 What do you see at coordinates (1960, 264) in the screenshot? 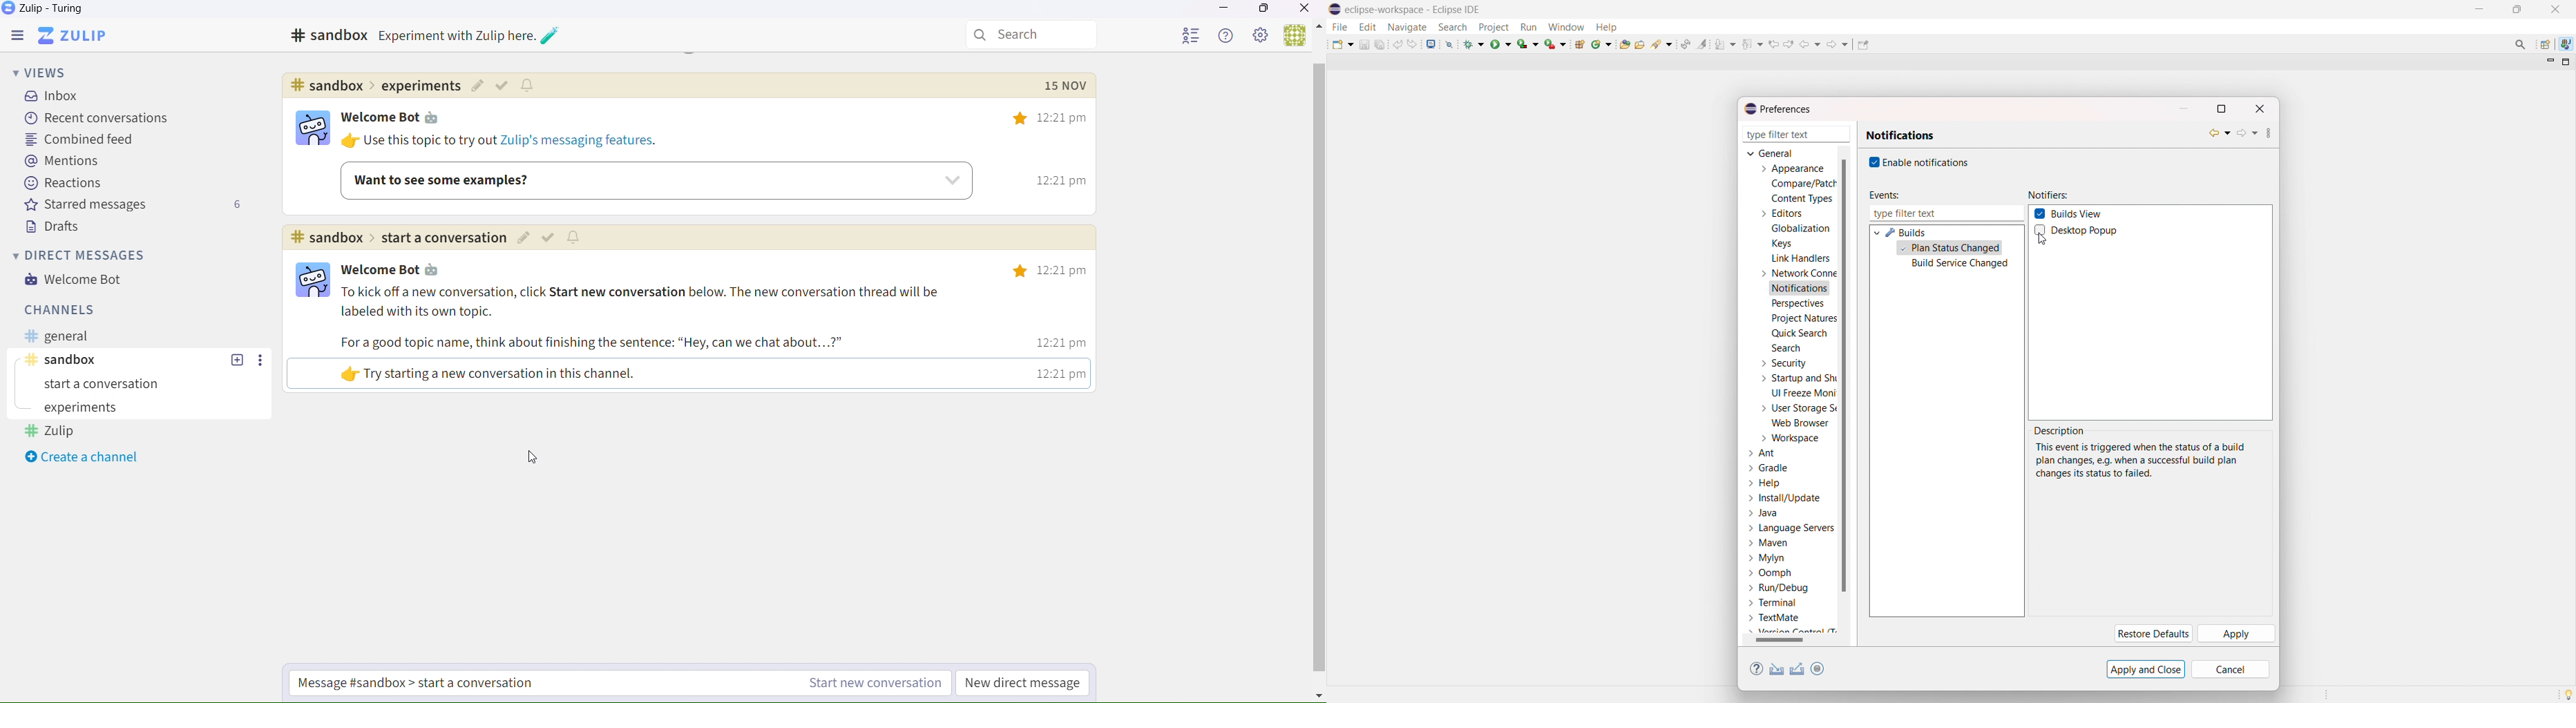
I see `build service changed` at bounding box center [1960, 264].